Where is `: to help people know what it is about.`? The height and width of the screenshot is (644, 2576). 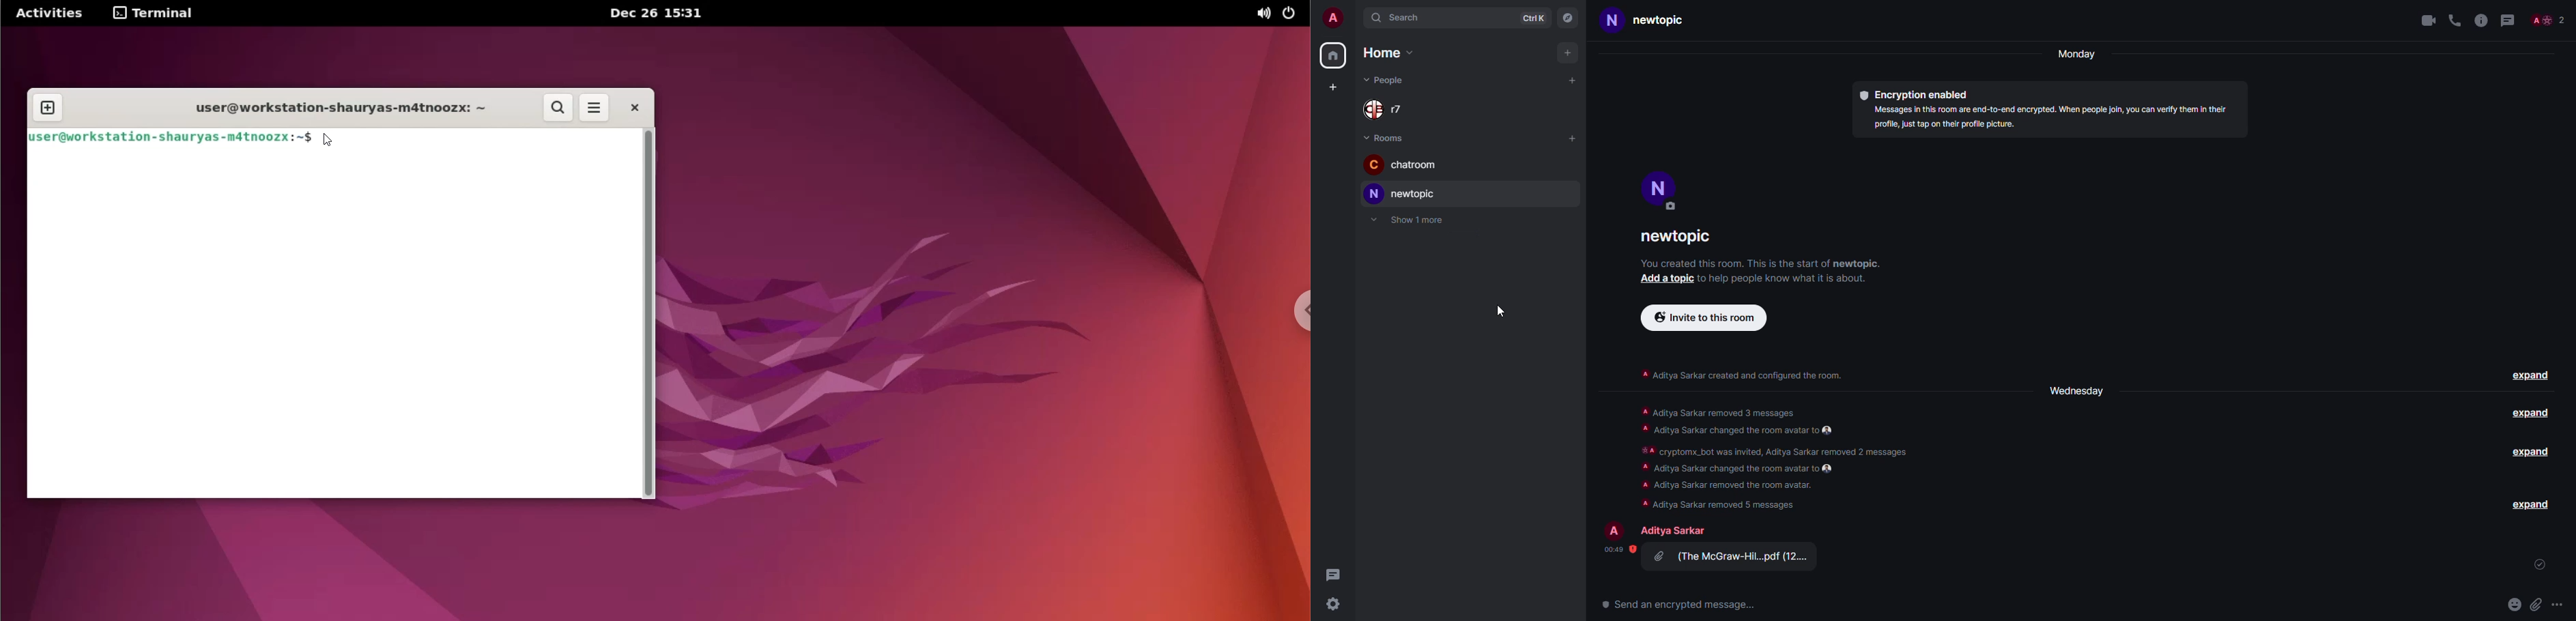 : to help people know what it is about. is located at coordinates (1791, 280).